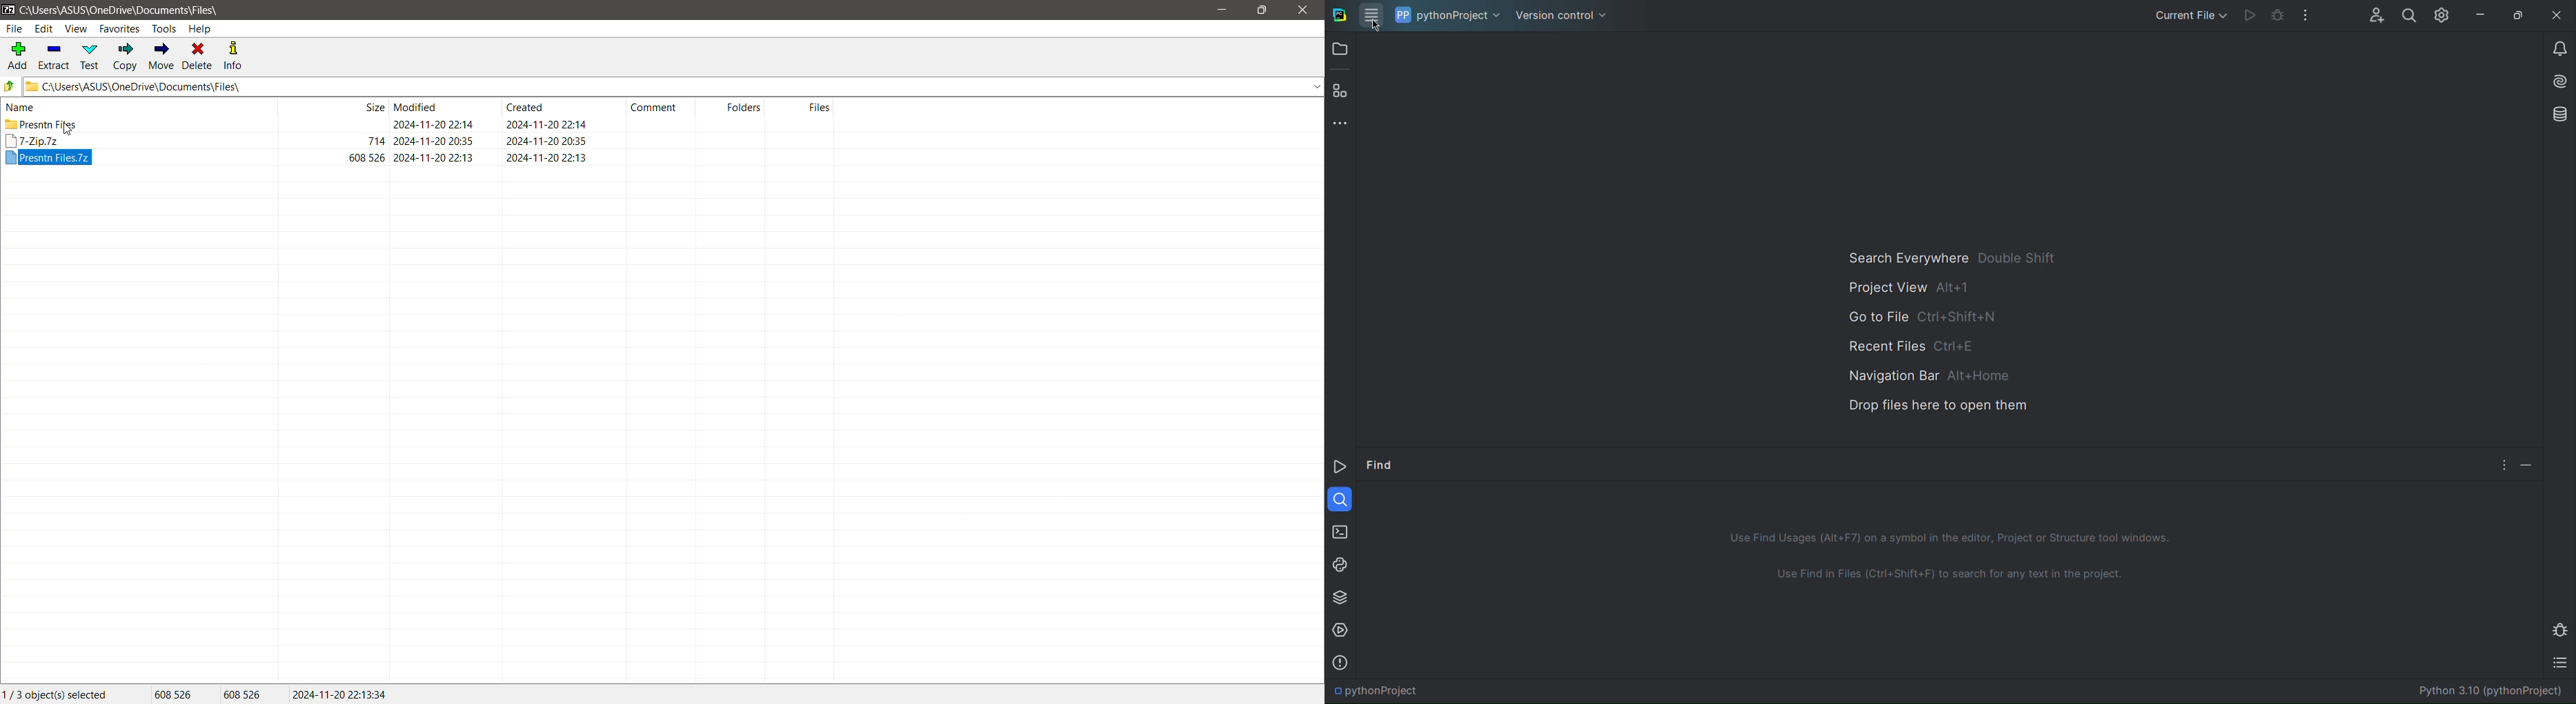 This screenshot has width=2576, height=728. I want to click on Close, so click(2558, 16).